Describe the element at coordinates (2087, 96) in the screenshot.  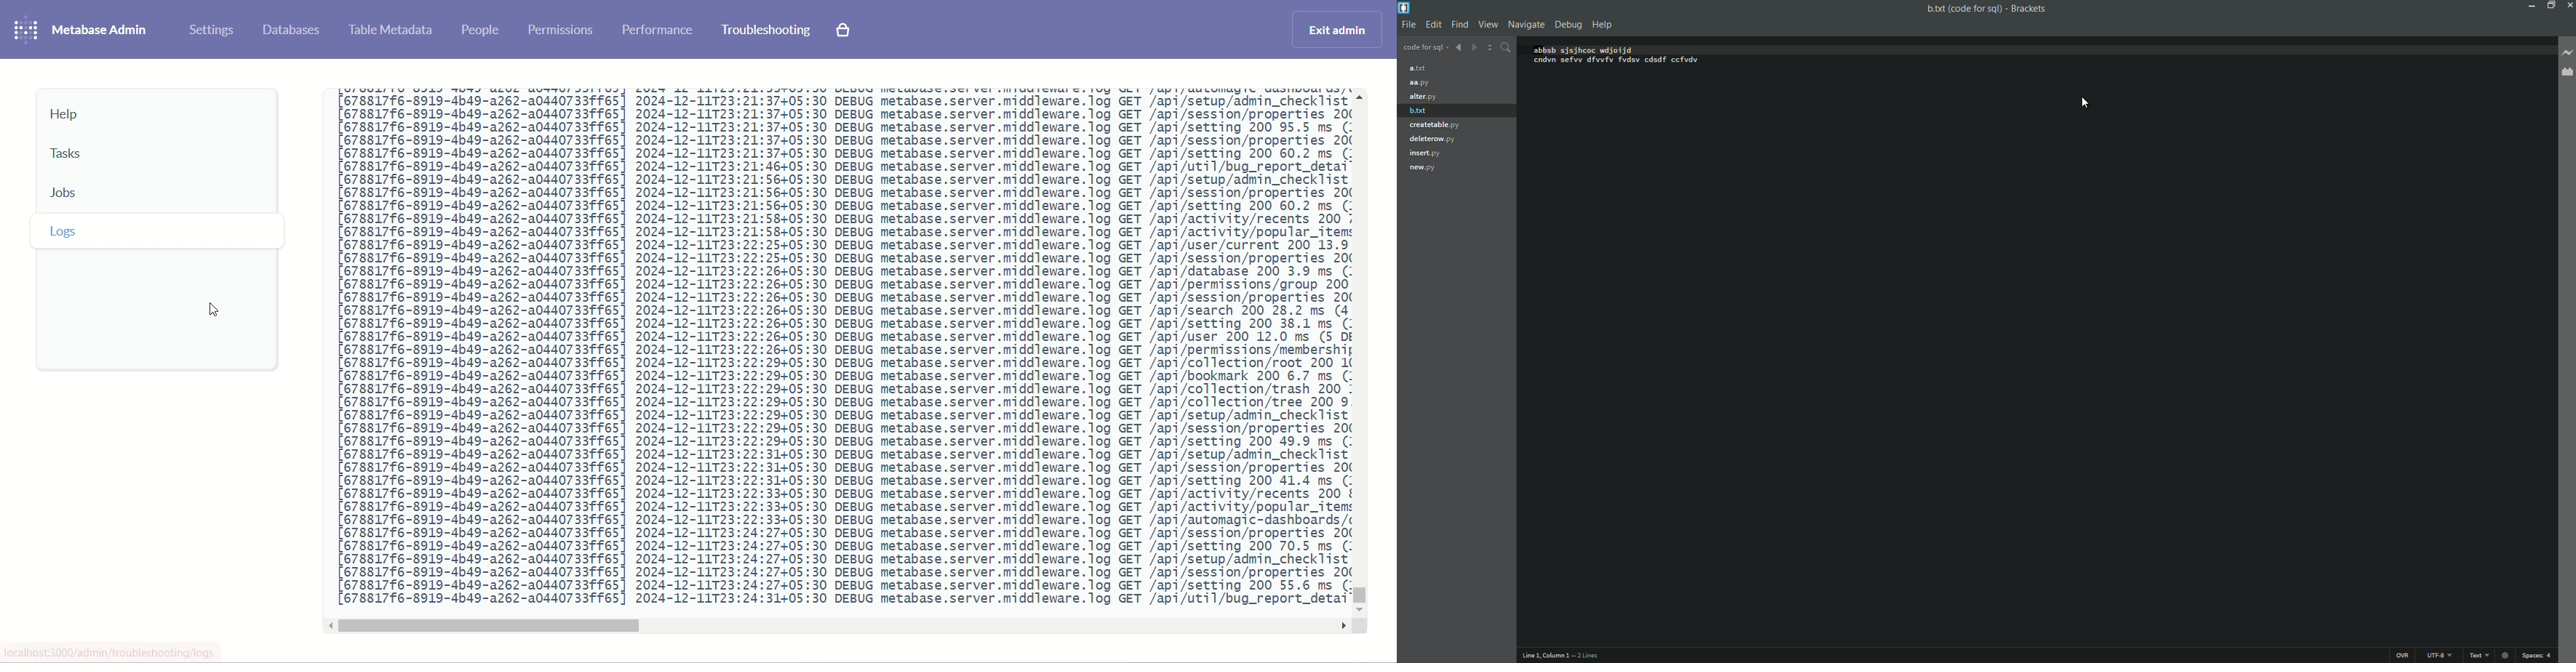
I see `cursor` at that location.